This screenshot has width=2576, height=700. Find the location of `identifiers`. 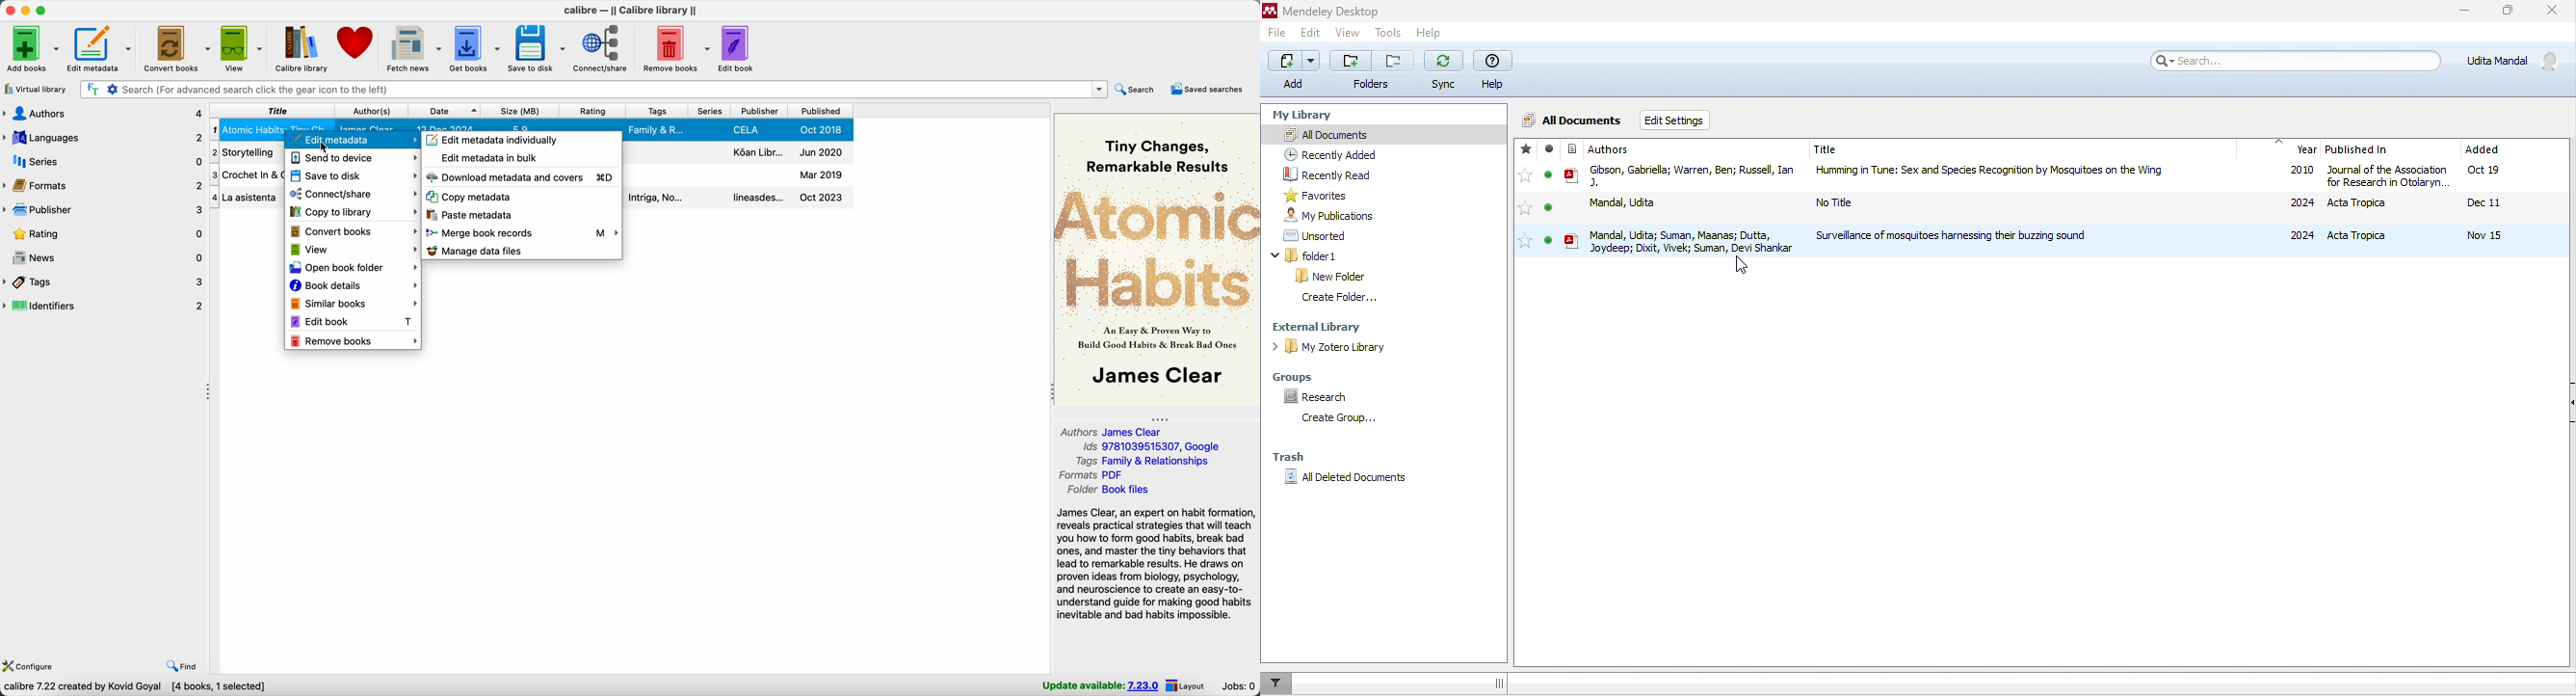

identifiers is located at coordinates (104, 307).